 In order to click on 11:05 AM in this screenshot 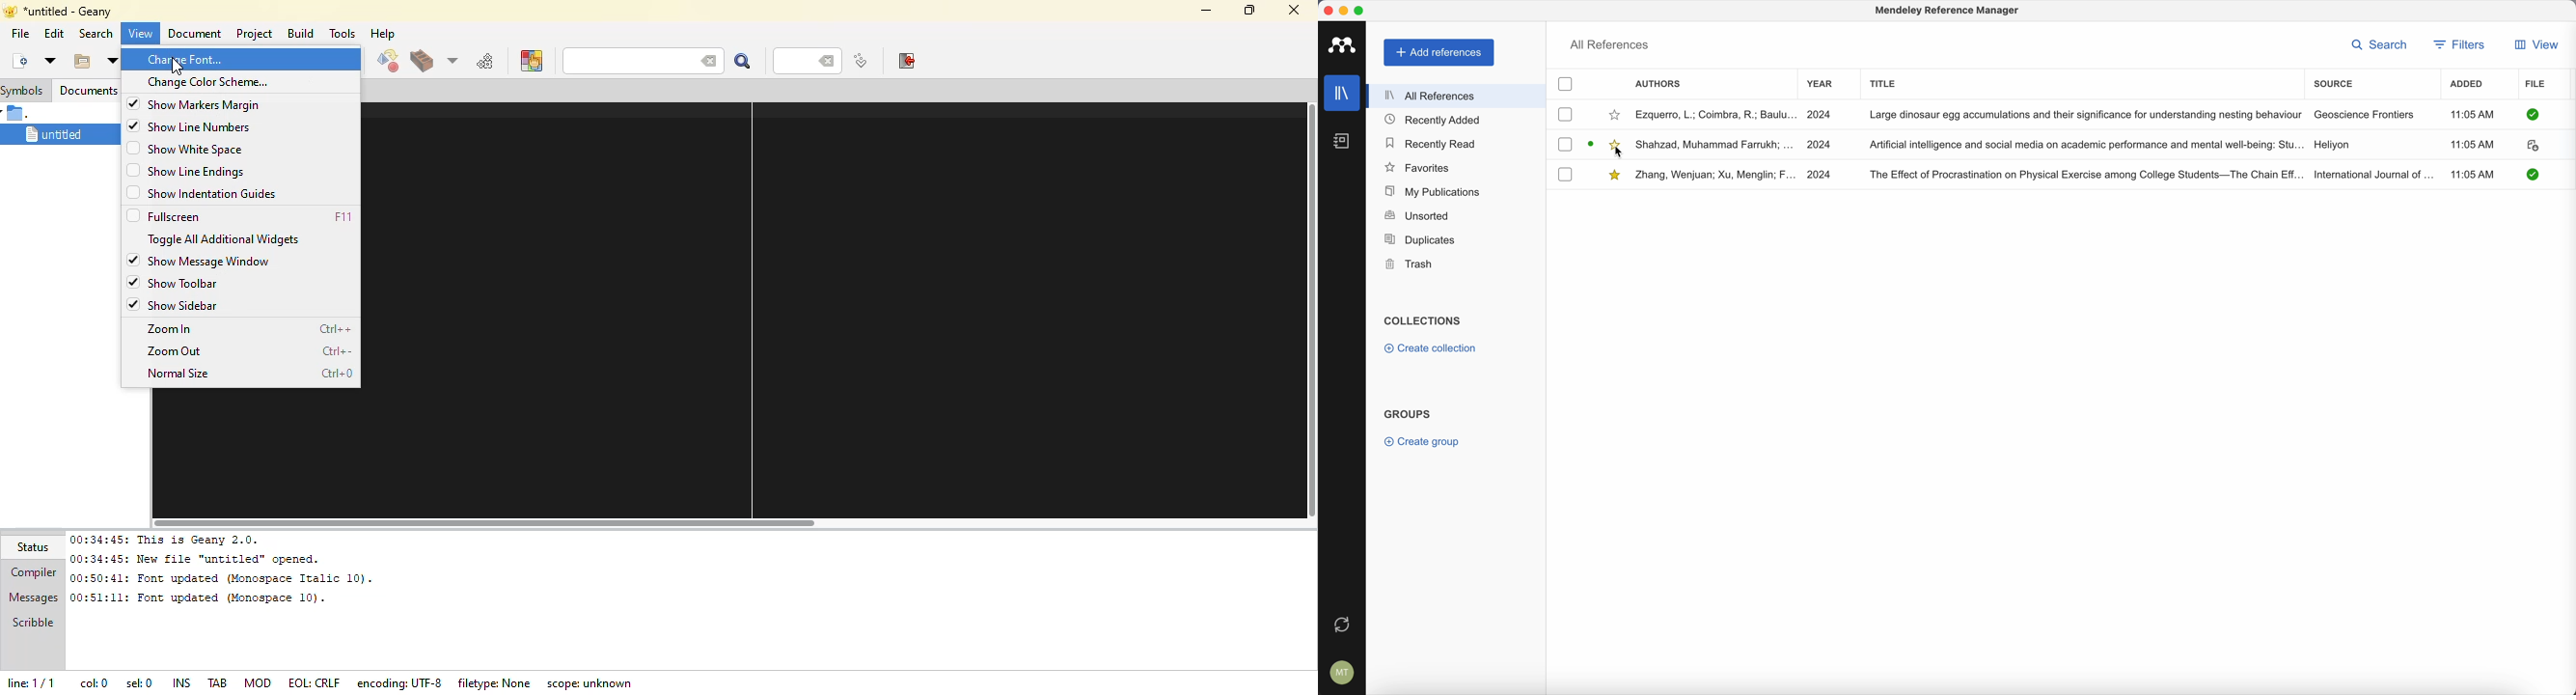, I will do `click(2472, 115)`.